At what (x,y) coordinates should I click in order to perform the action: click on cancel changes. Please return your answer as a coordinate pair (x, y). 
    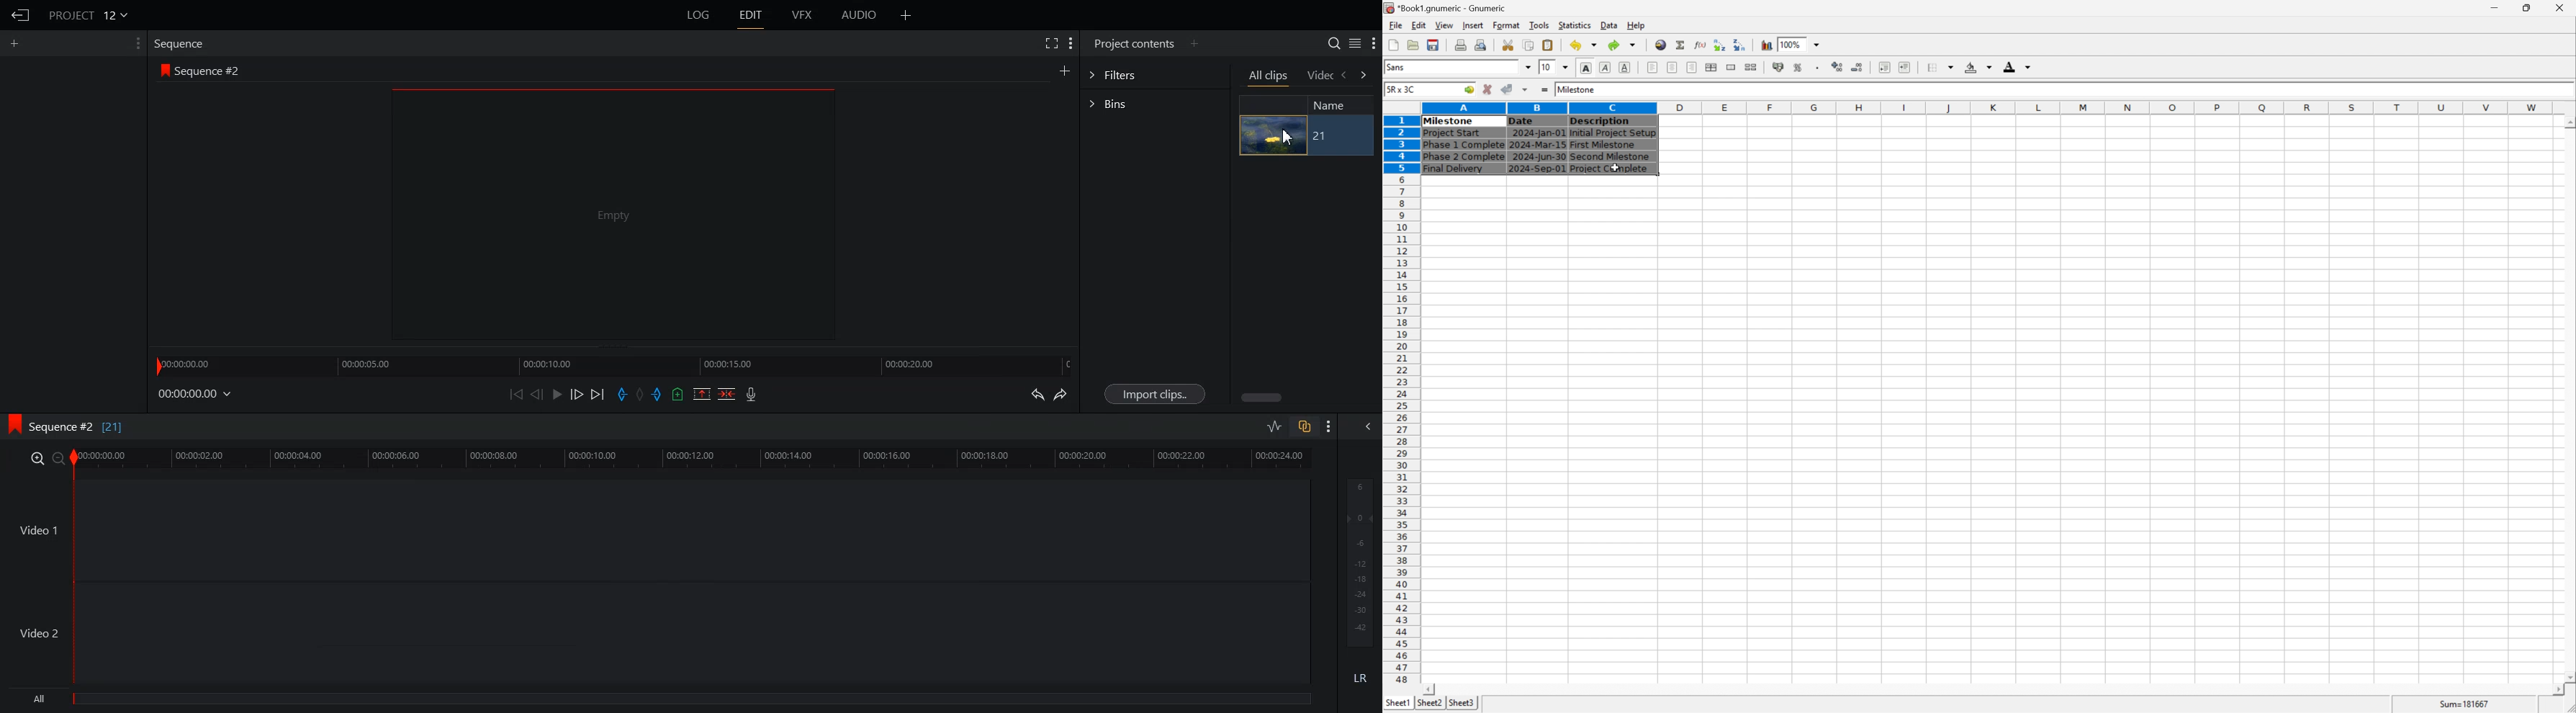
    Looking at the image, I should click on (1491, 90).